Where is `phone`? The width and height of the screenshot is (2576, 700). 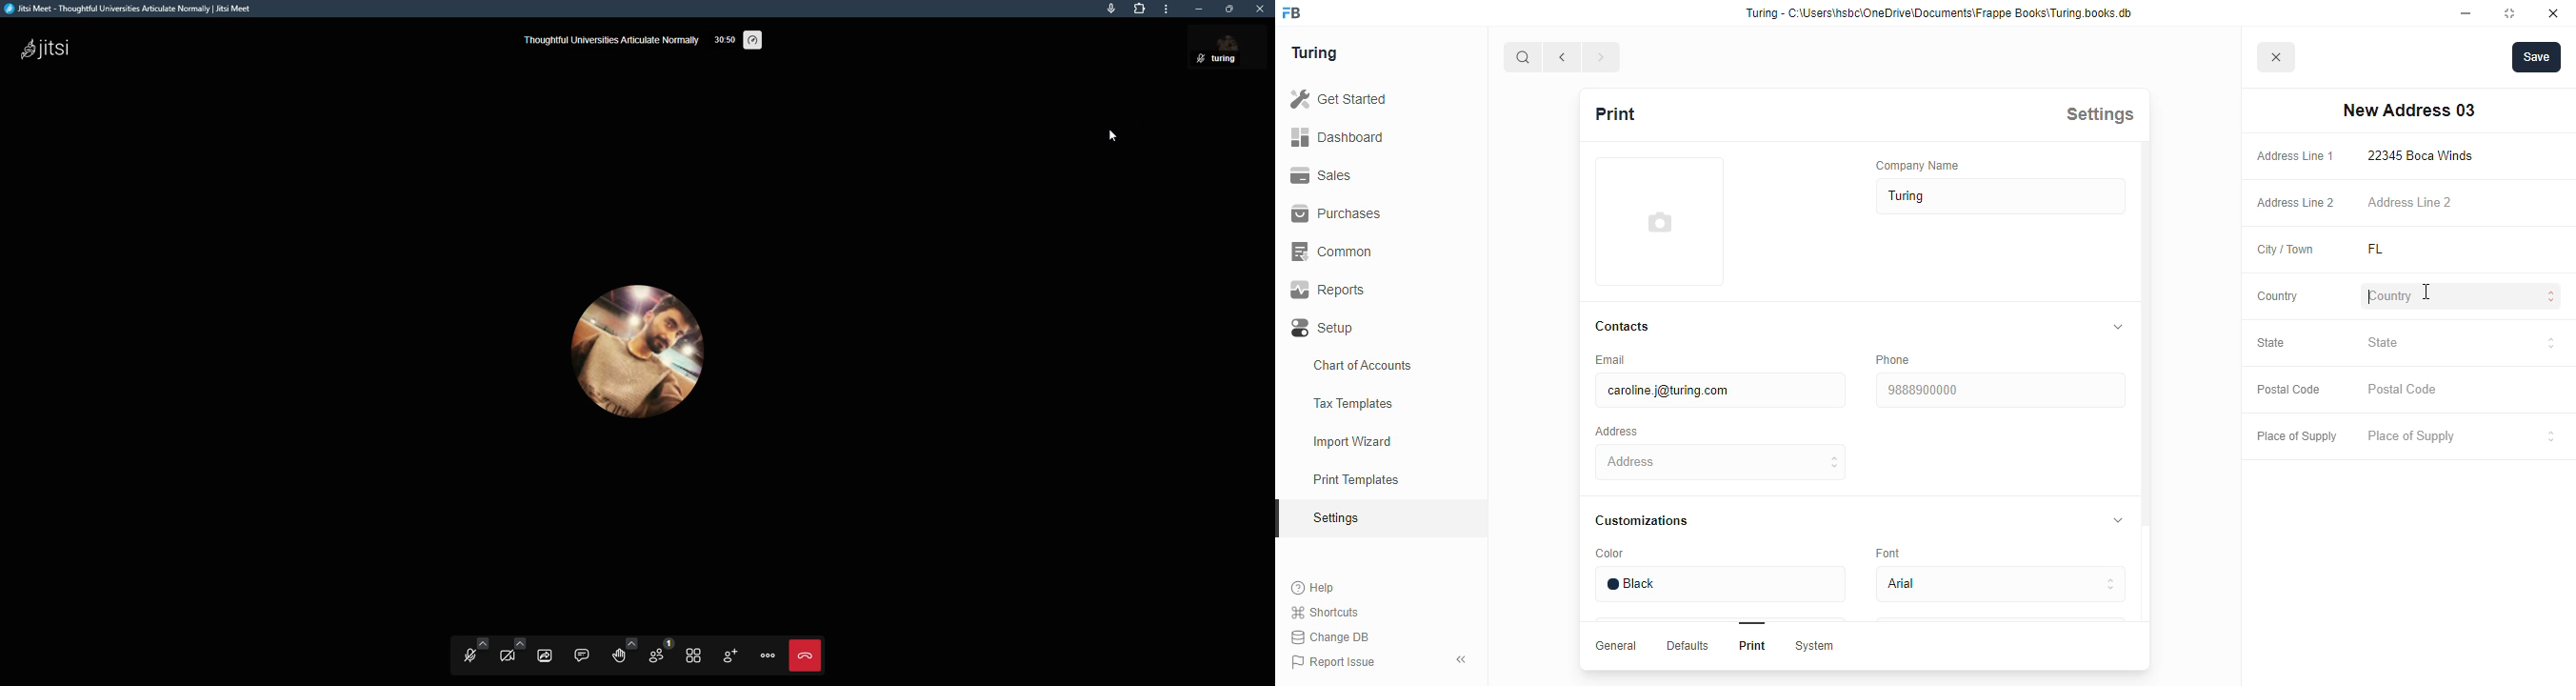
phone is located at coordinates (1892, 359).